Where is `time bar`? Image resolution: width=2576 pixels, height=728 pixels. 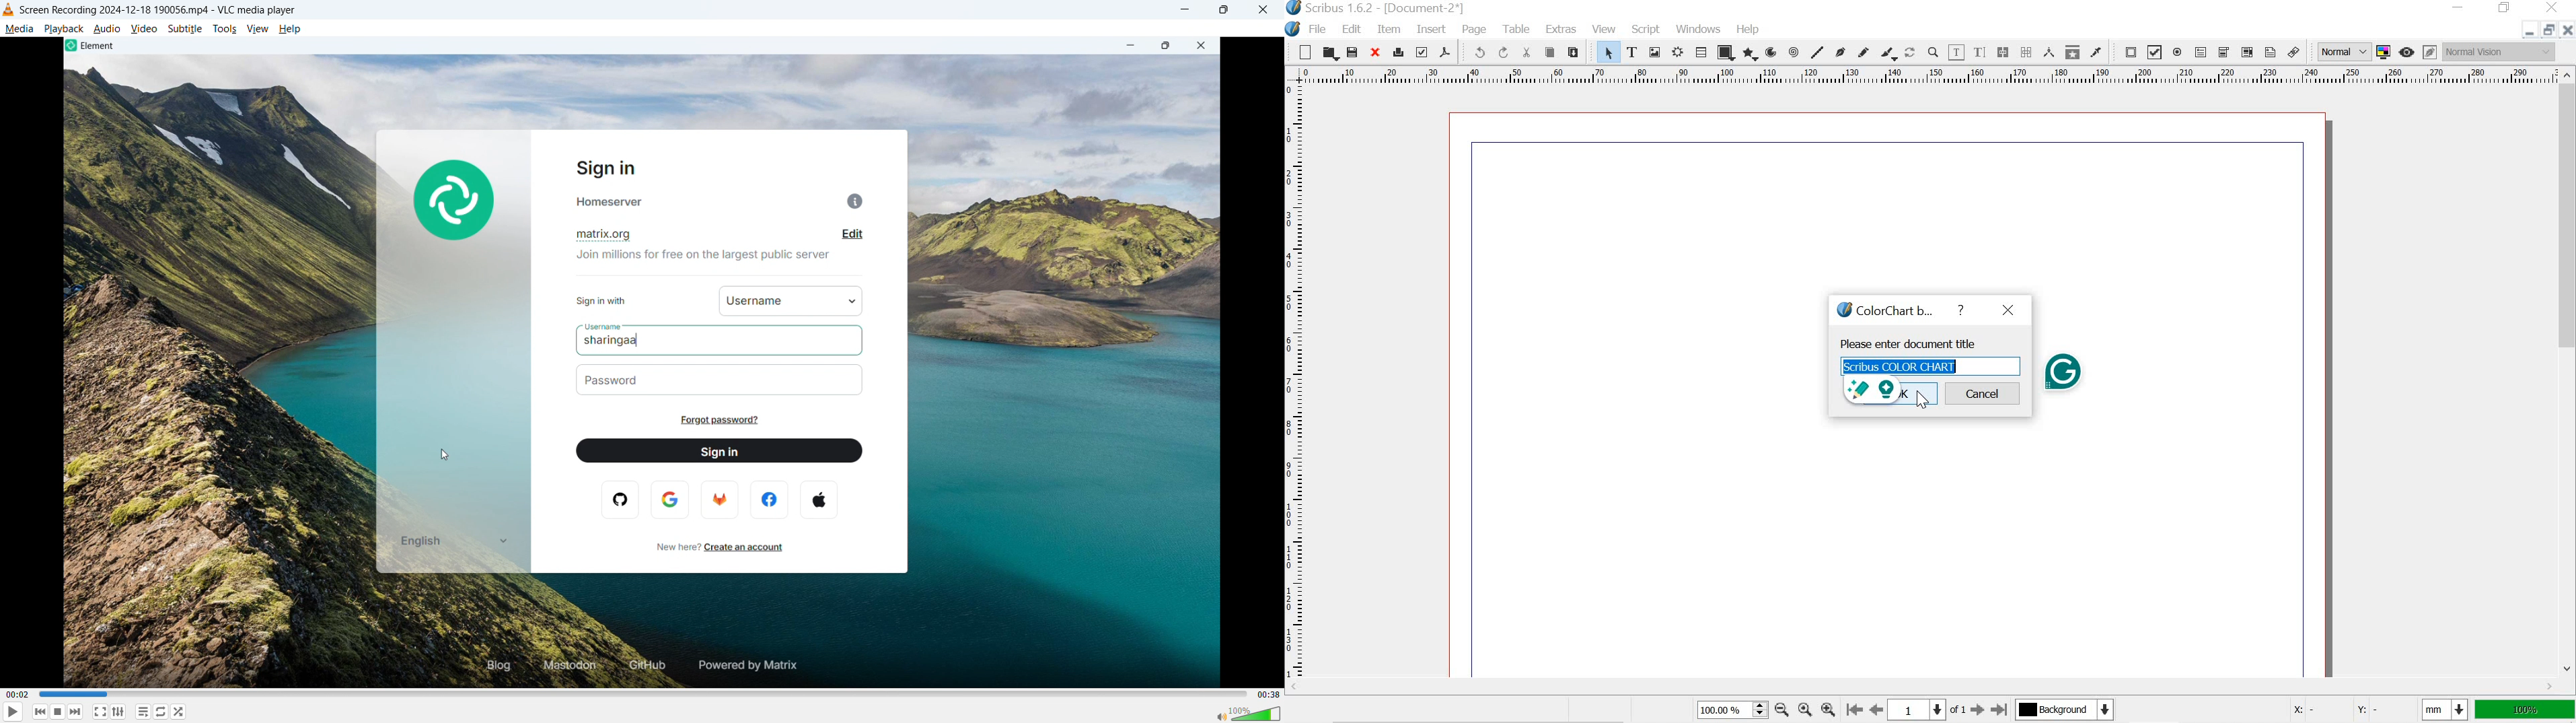 time bar is located at coordinates (641, 694).